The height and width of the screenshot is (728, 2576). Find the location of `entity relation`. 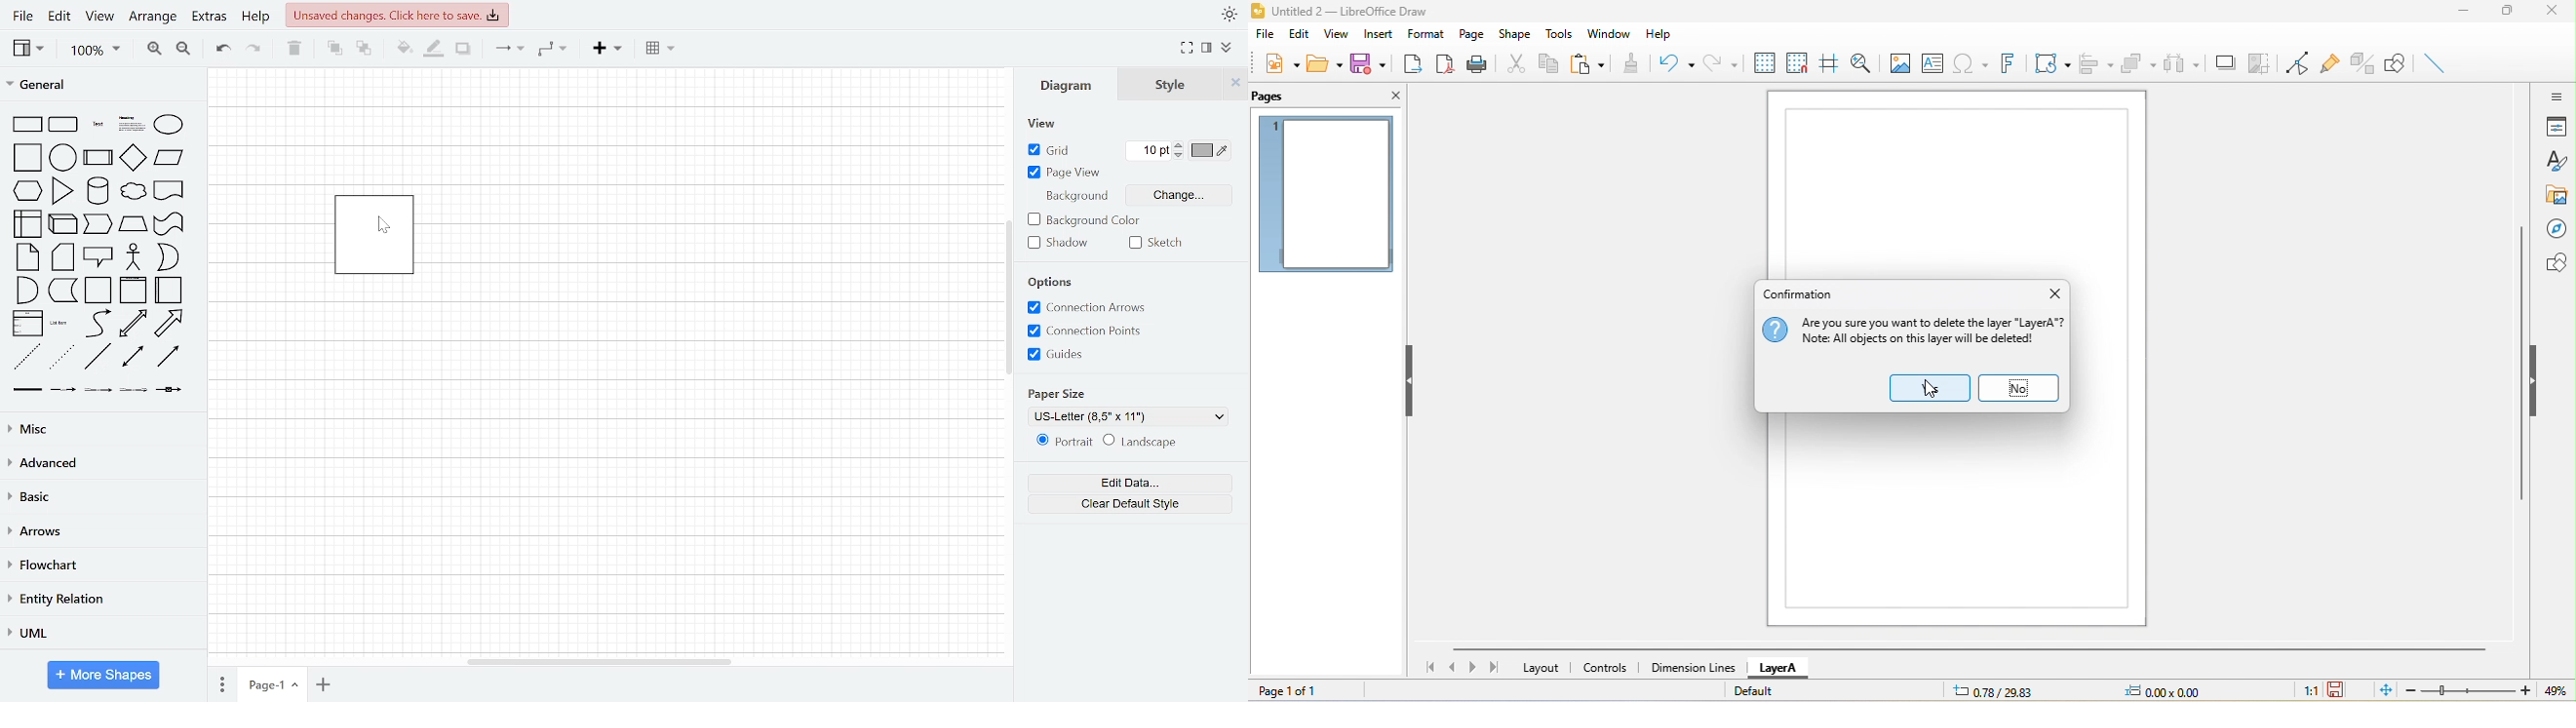

entity relation is located at coordinates (97, 602).